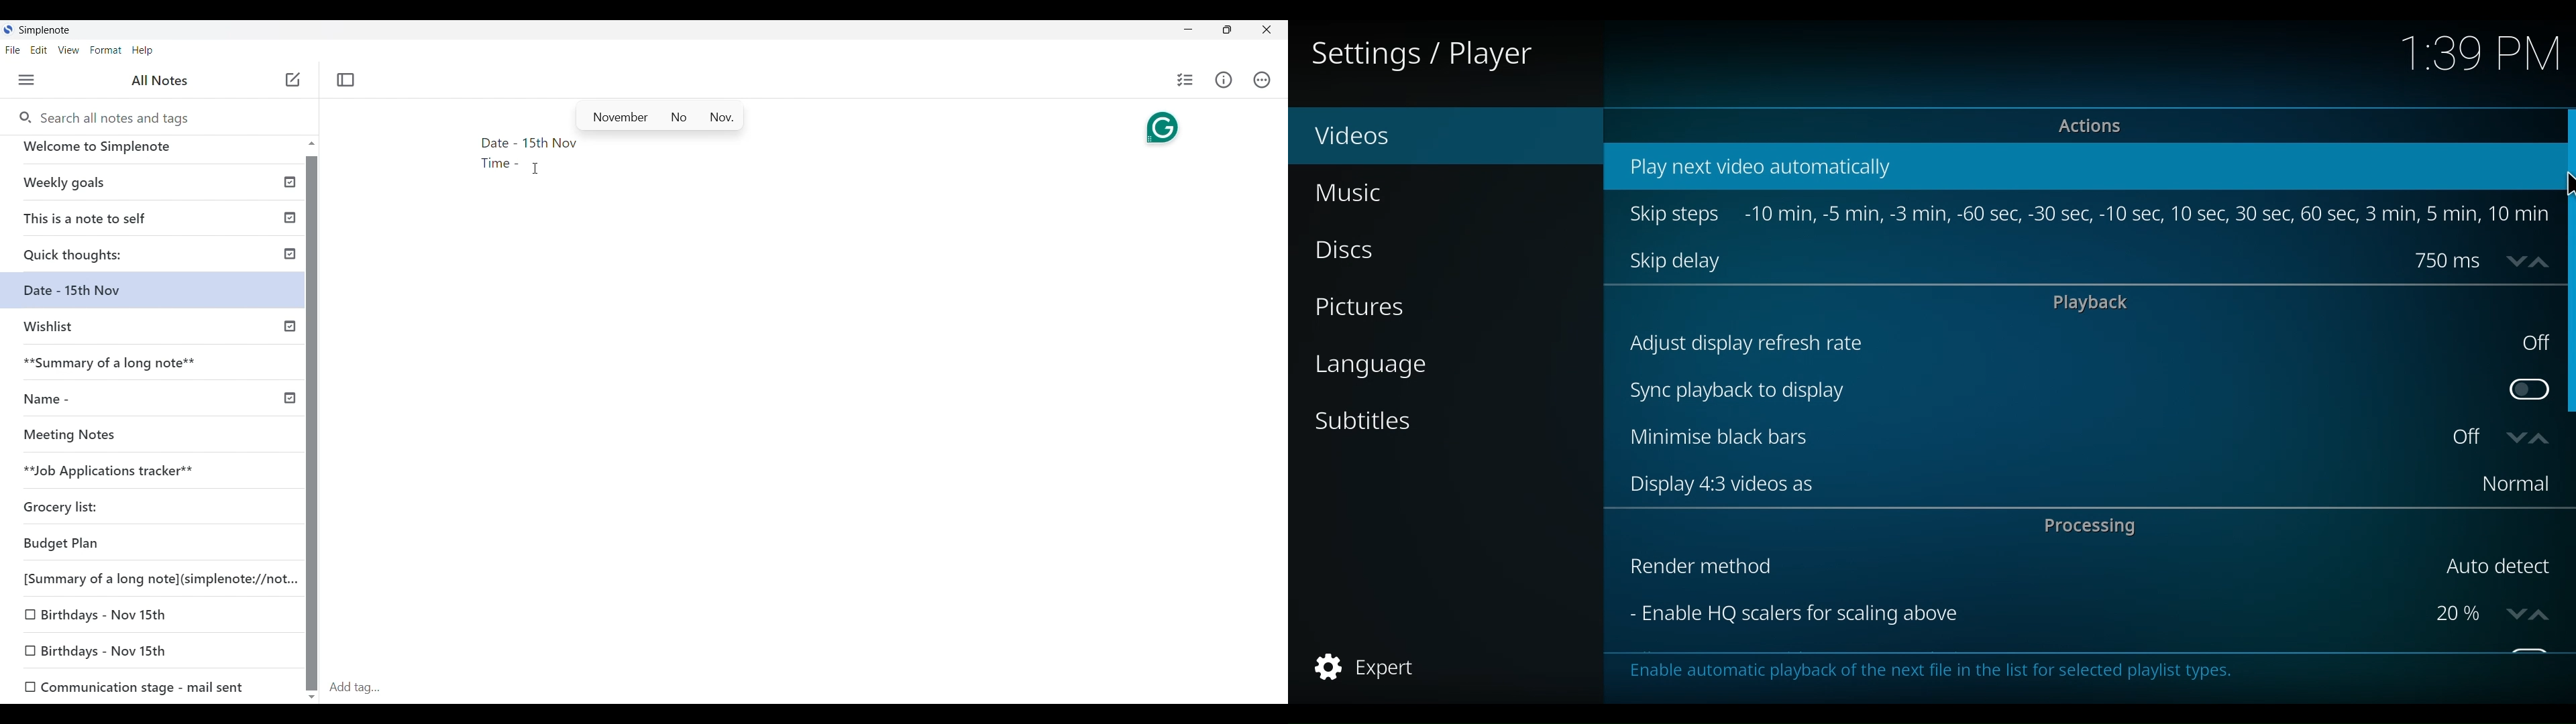 This screenshot has height=728, width=2576. Describe the element at coordinates (1352, 192) in the screenshot. I see `Music` at that location.